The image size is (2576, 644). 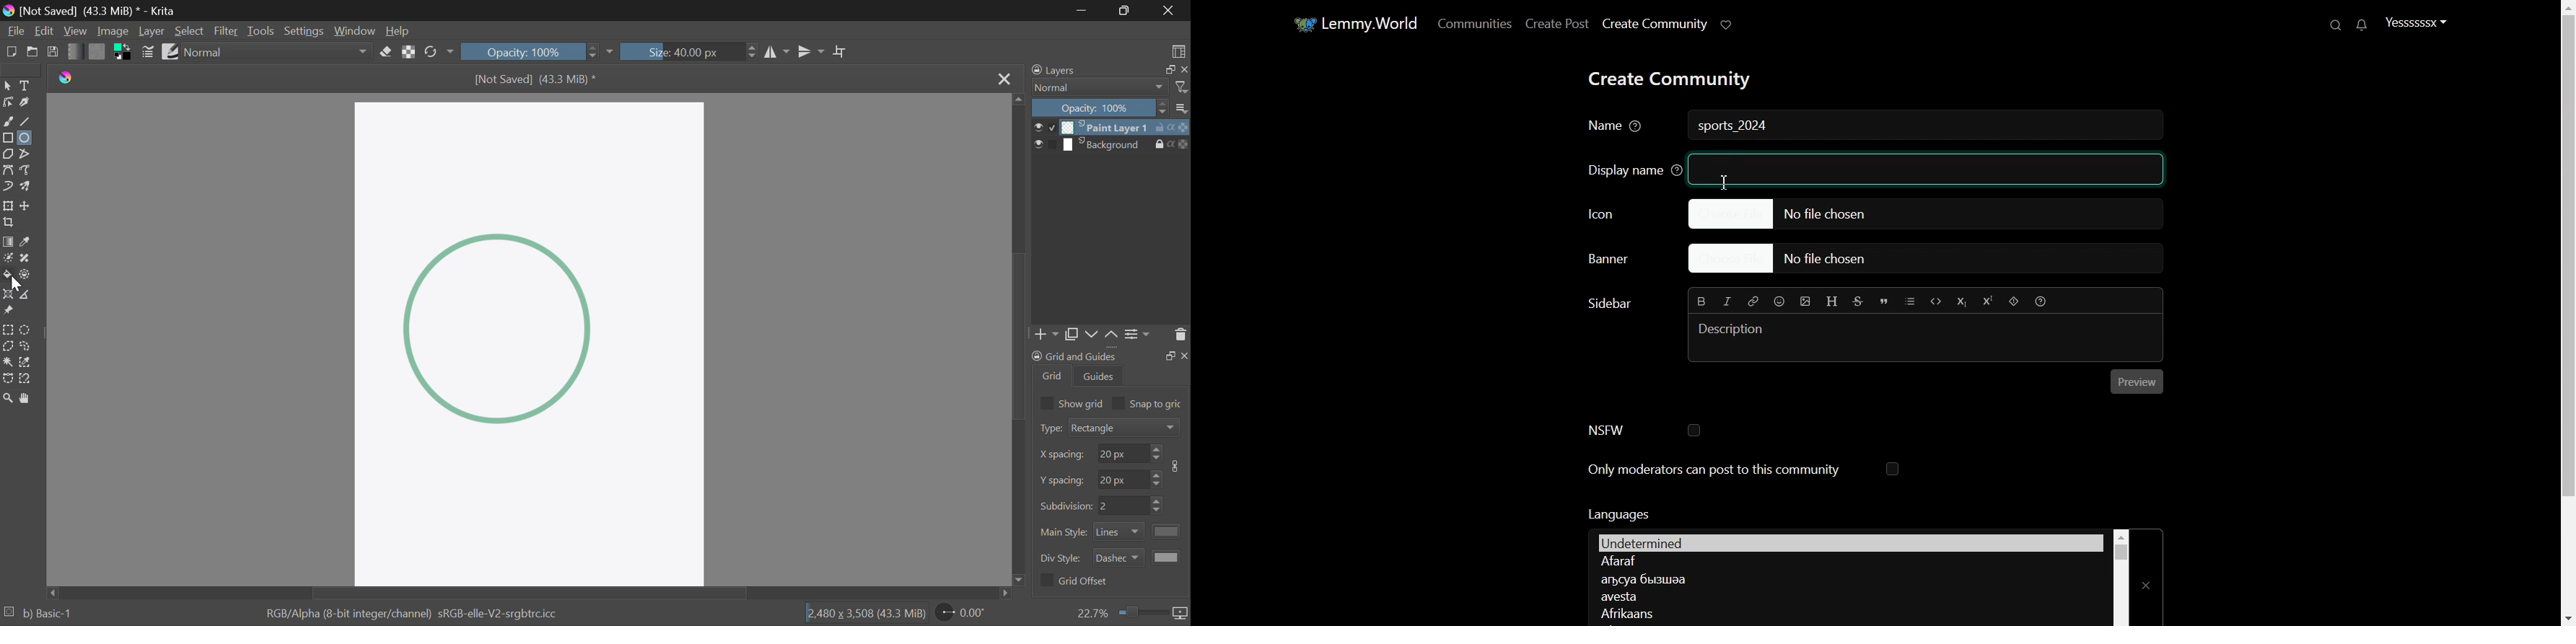 I want to click on Layers, so click(x=1110, y=136).